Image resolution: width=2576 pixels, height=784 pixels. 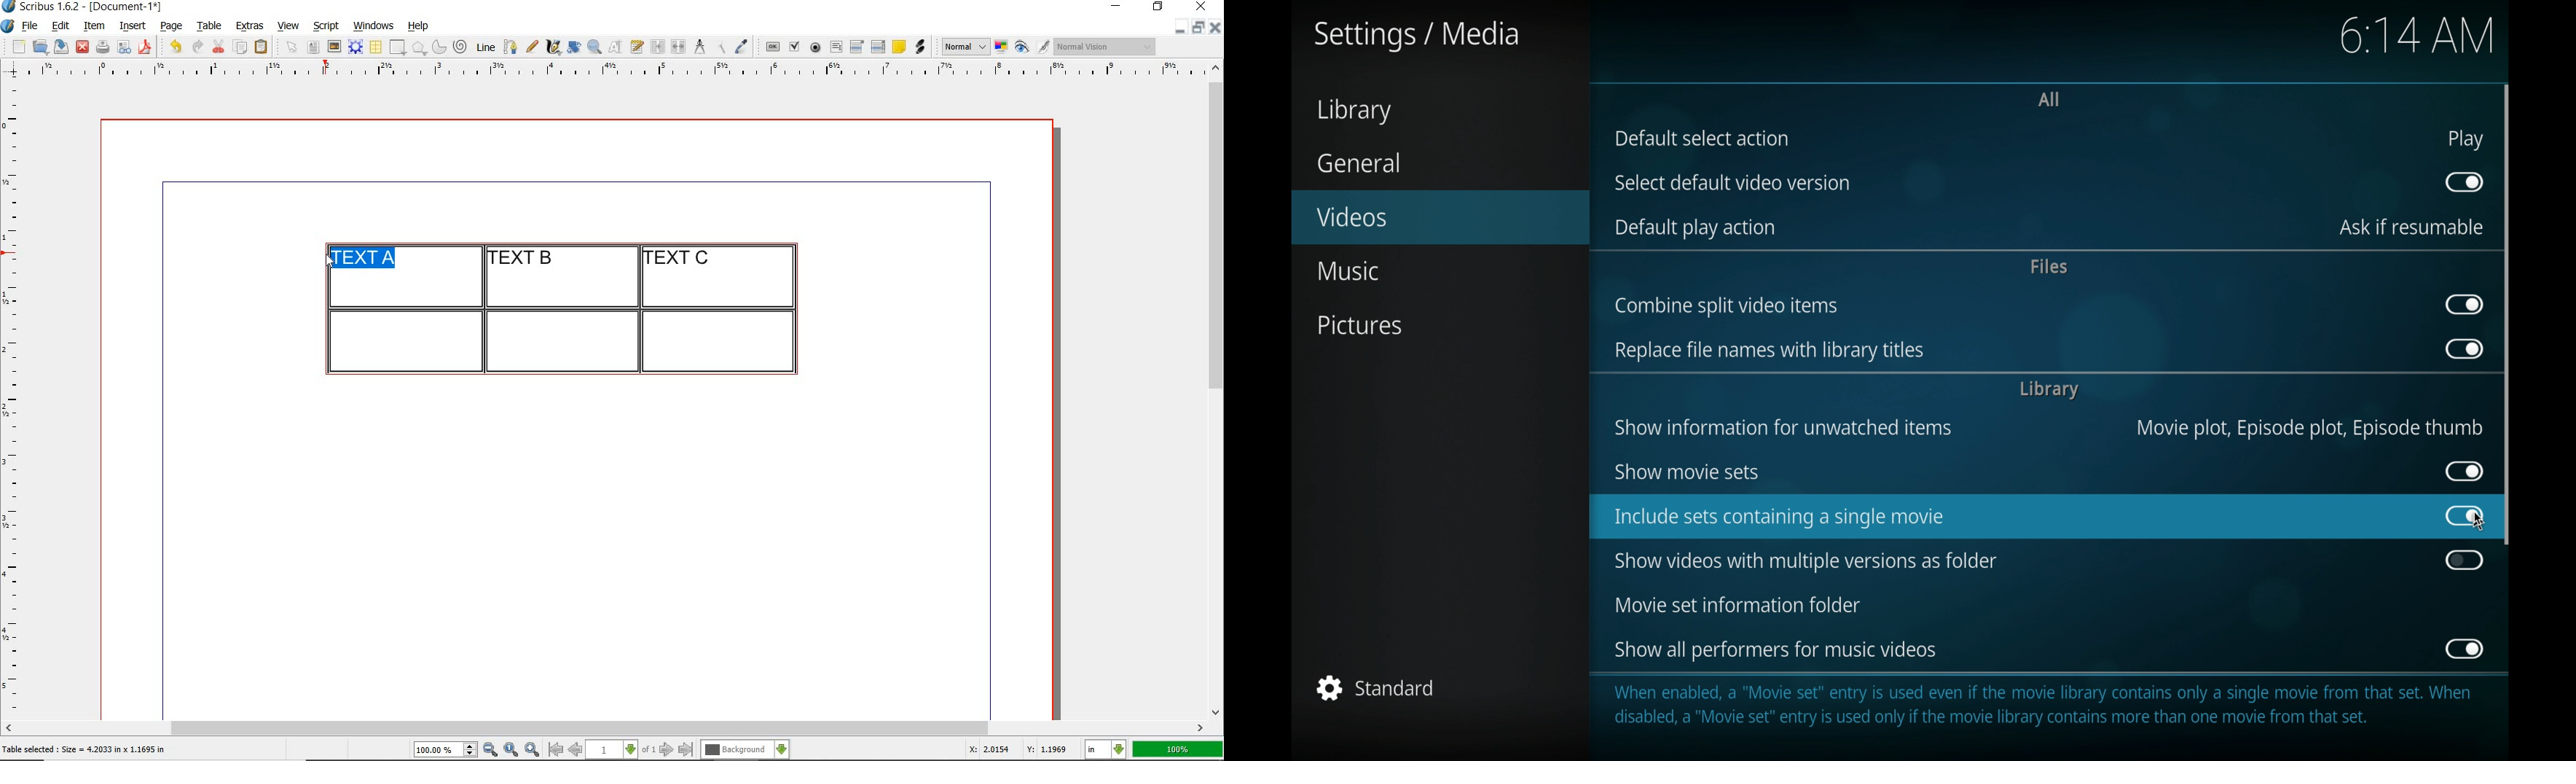 What do you see at coordinates (532, 47) in the screenshot?
I see `freehand line` at bounding box center [532, 47].